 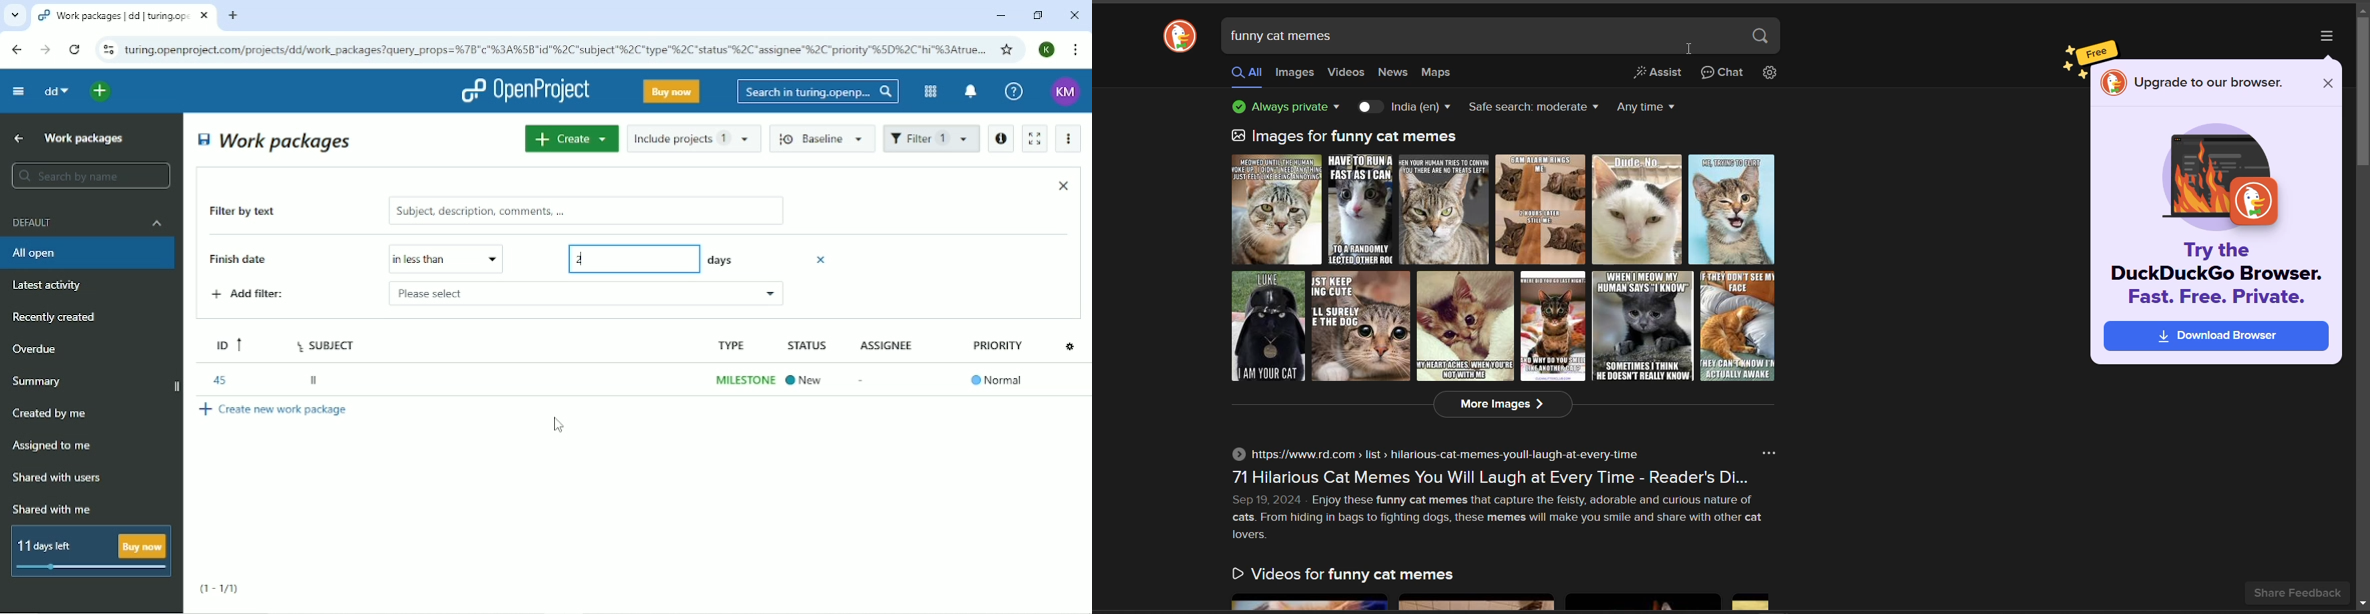 I want to click on New tab, so click(x=233, y=16).